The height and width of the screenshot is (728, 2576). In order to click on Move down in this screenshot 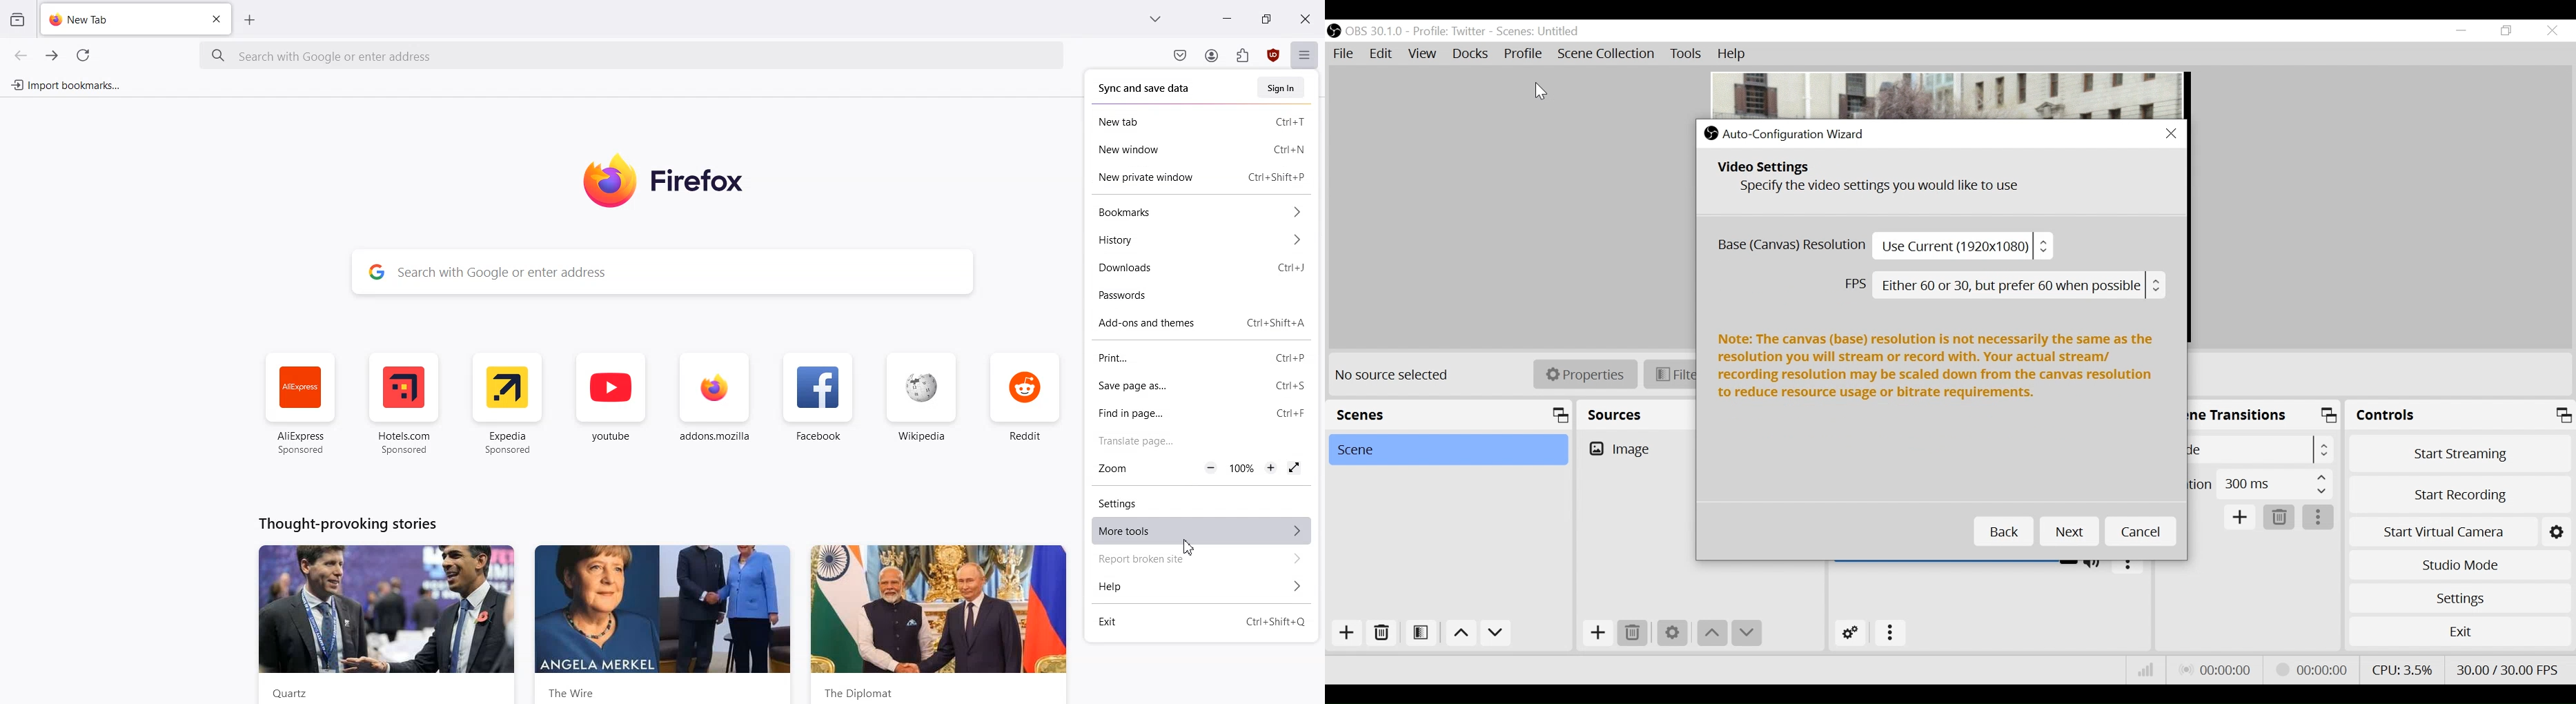, I will do `click(1747, 633)`.